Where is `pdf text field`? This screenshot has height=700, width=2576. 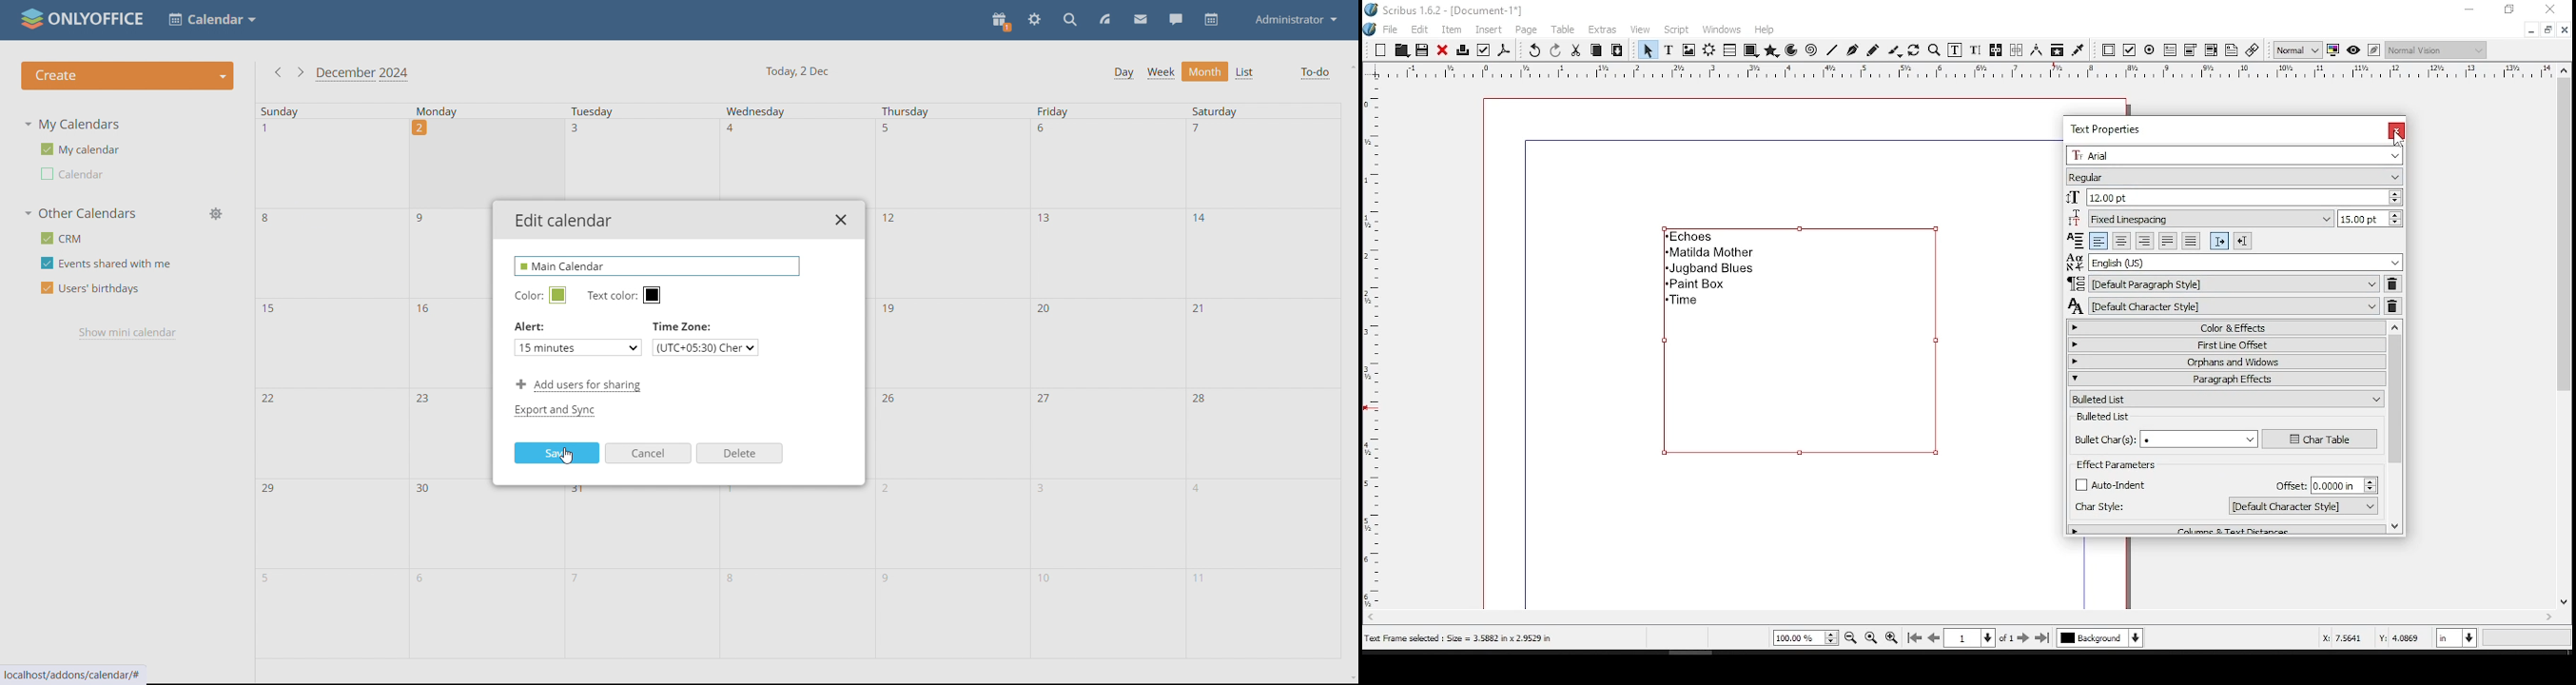
pdf text field is located at coordinates (2170, 50).